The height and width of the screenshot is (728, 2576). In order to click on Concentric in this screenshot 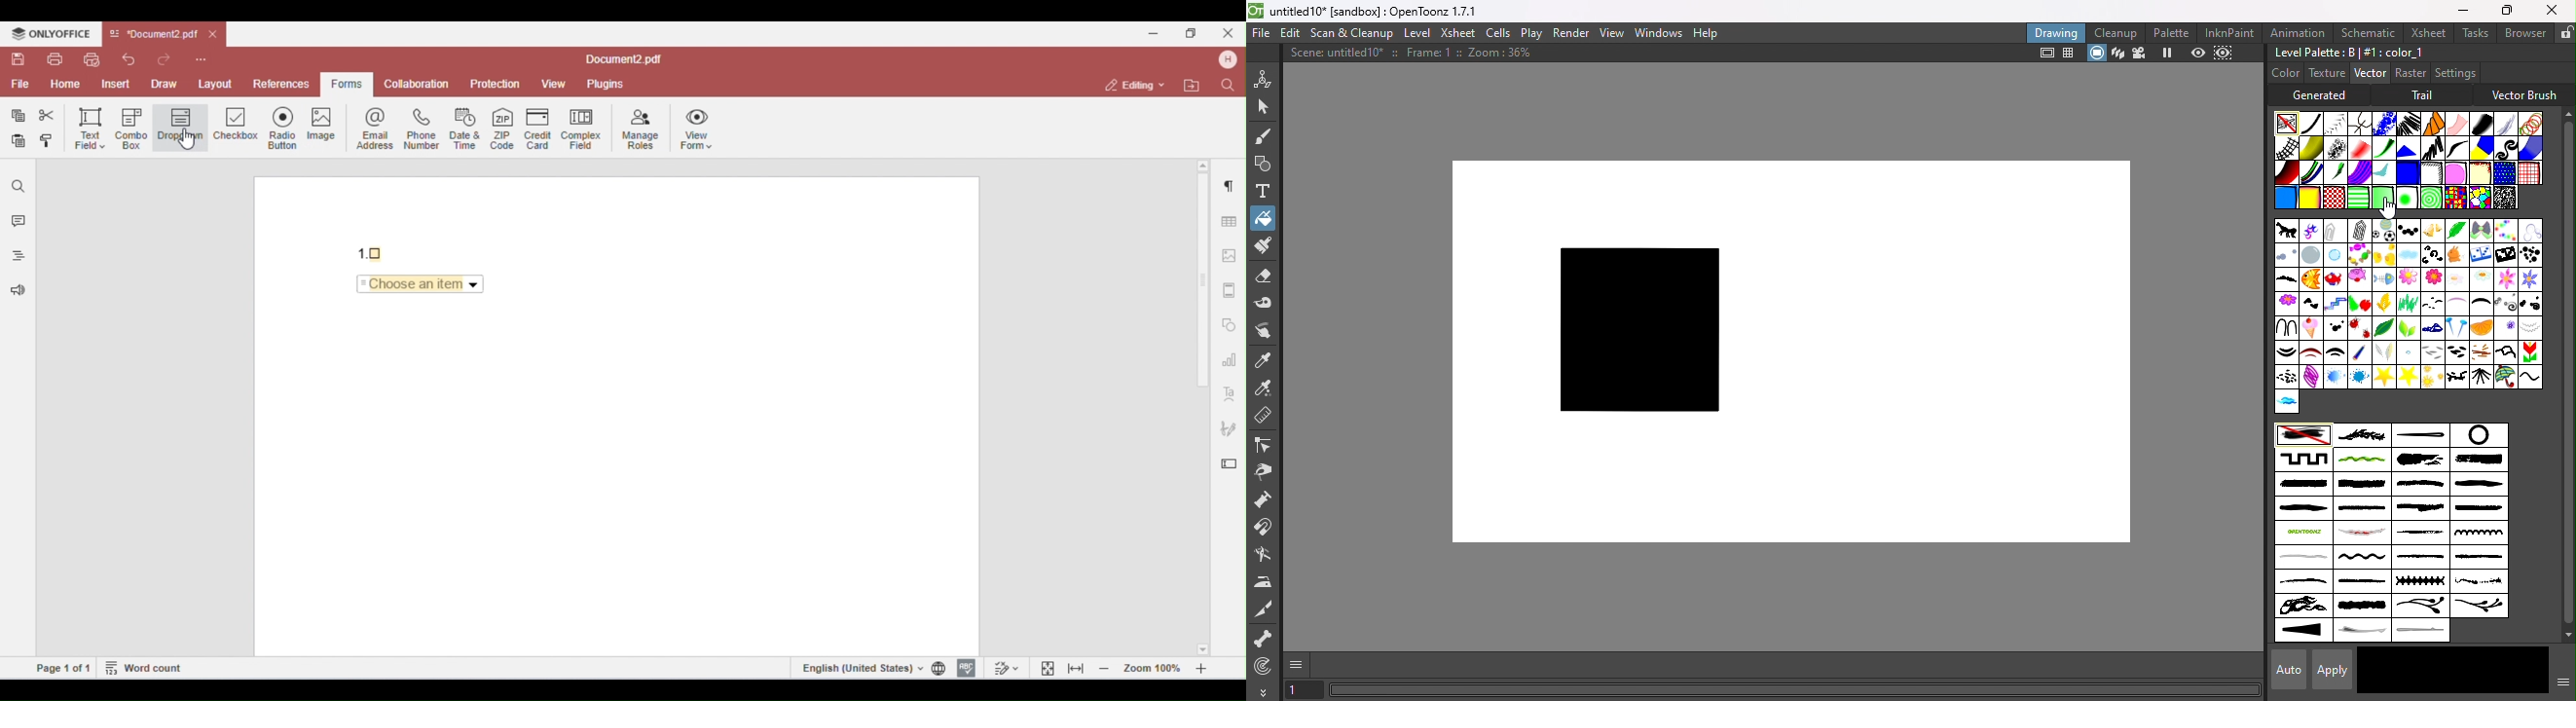, I will do `click(2427, 198)`.